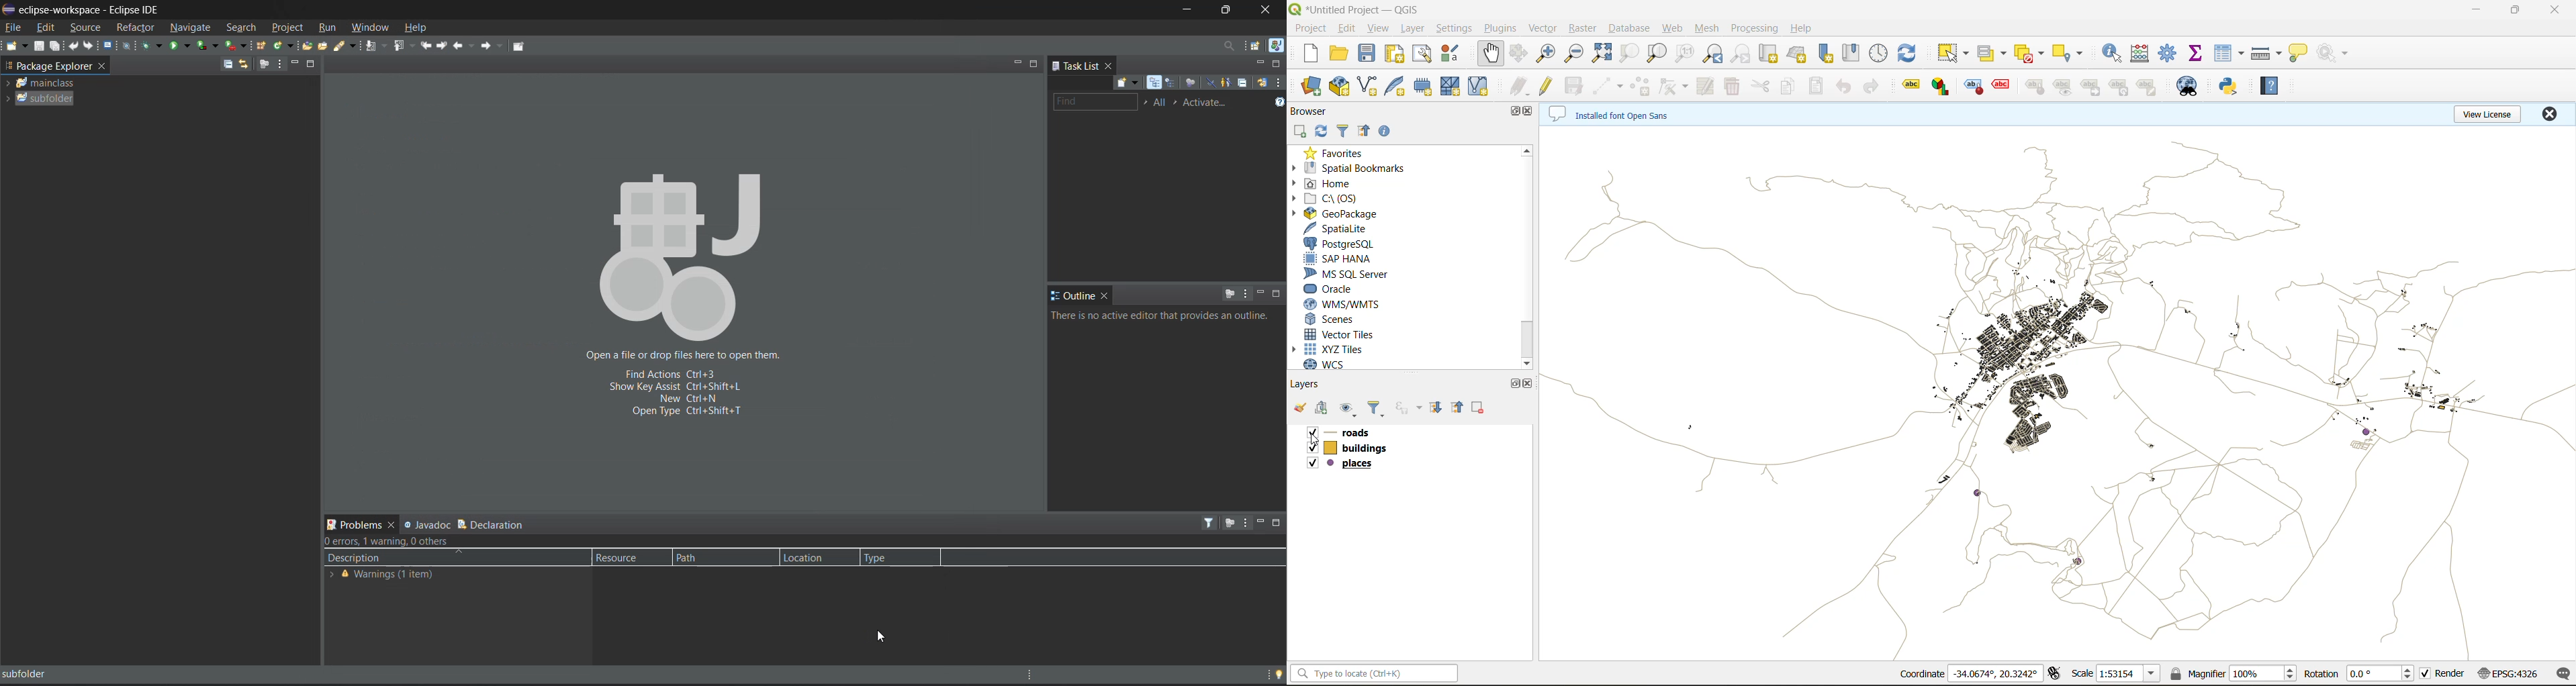  What do you see at coordinates (1230, 293) in the screenshot?
I see `focus on active task` at bounding box center [1230, 293].